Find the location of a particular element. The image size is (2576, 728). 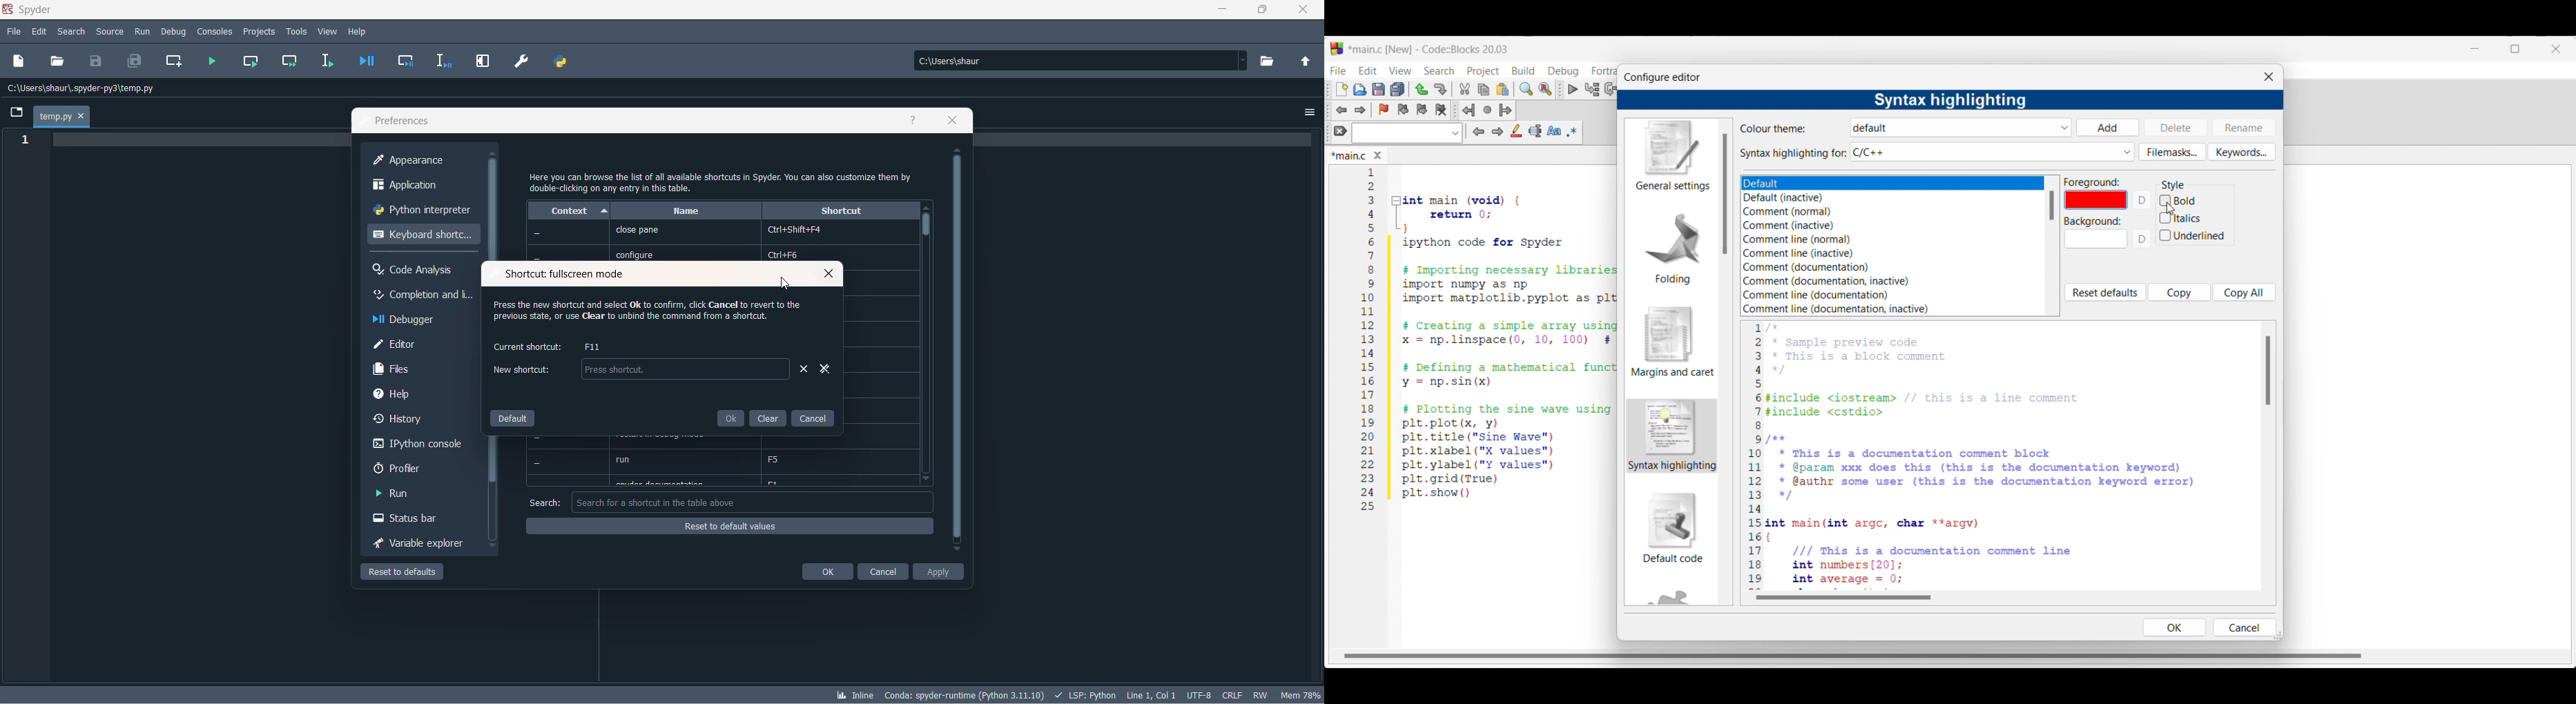

maximize is located at coordinates (1263, 10).